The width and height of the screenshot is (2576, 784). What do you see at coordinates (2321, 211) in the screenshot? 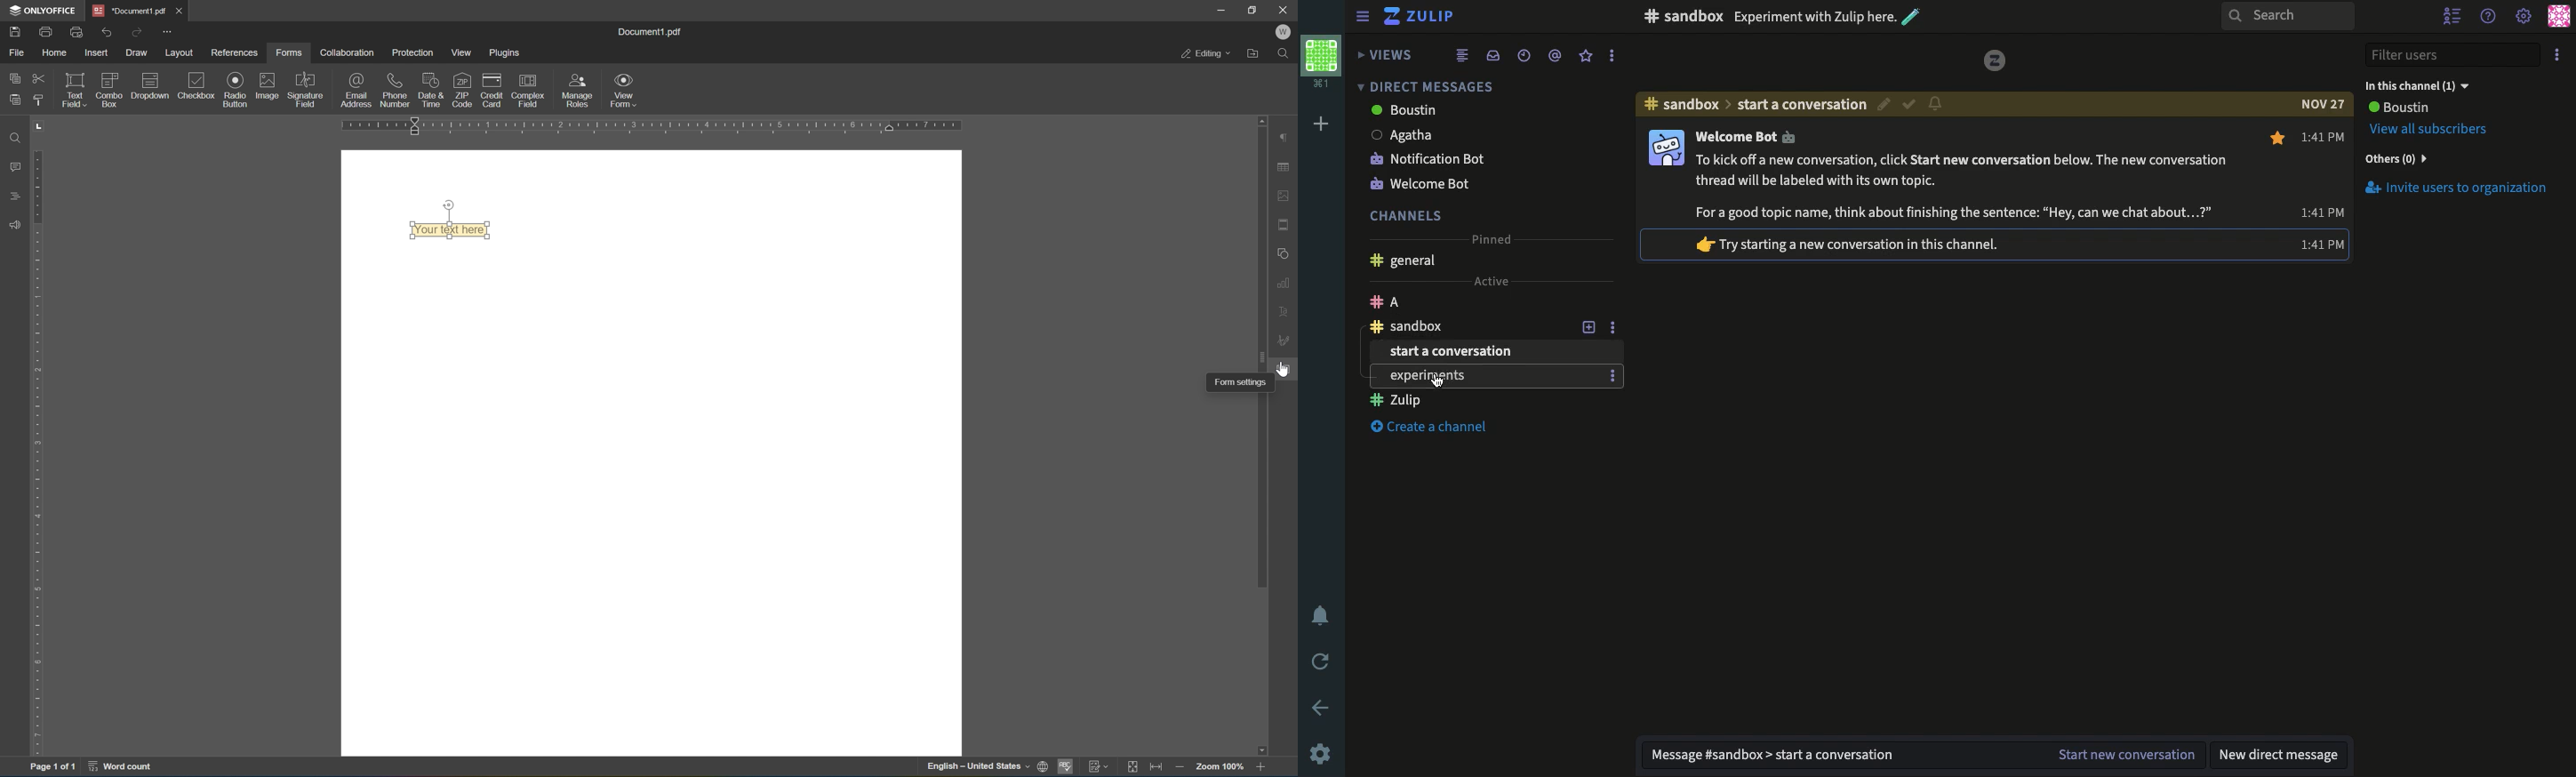
I see `time` at bounding box center [2321, 211].